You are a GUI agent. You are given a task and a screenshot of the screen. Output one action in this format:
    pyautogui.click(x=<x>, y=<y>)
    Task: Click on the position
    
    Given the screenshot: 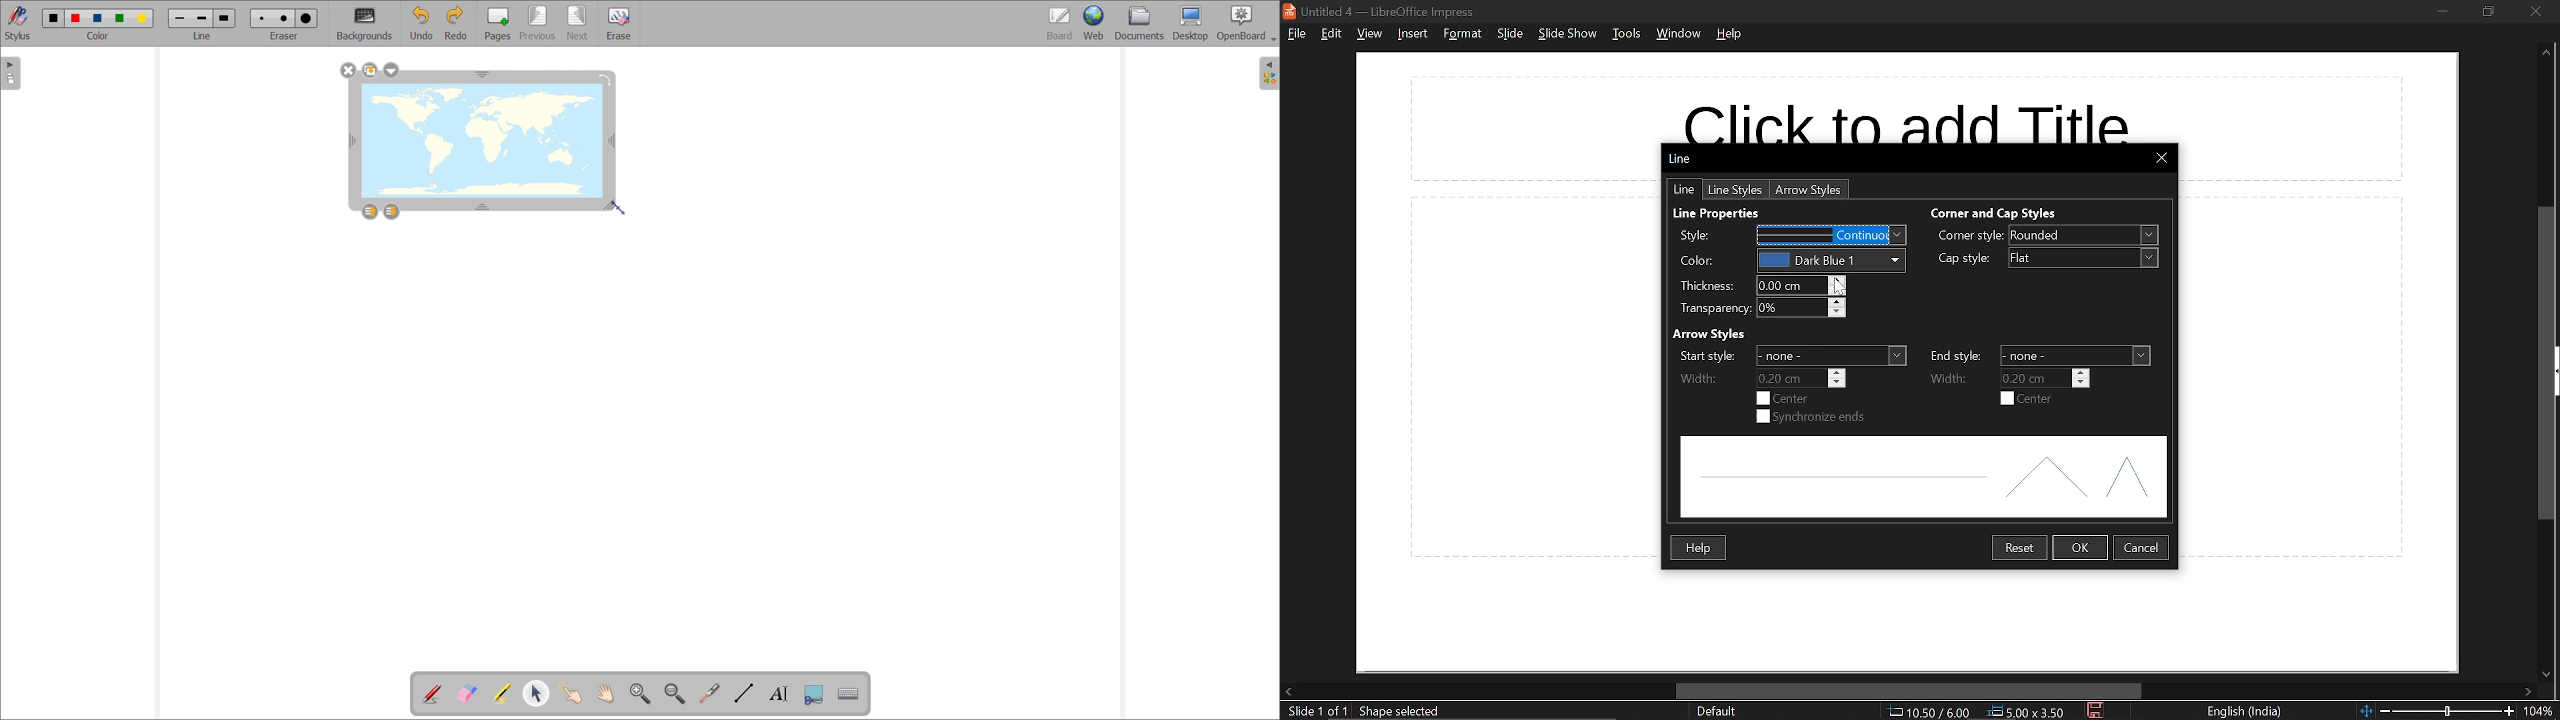 What is the action you would take?
    pyautogui.click(x=2027, y=712)
    